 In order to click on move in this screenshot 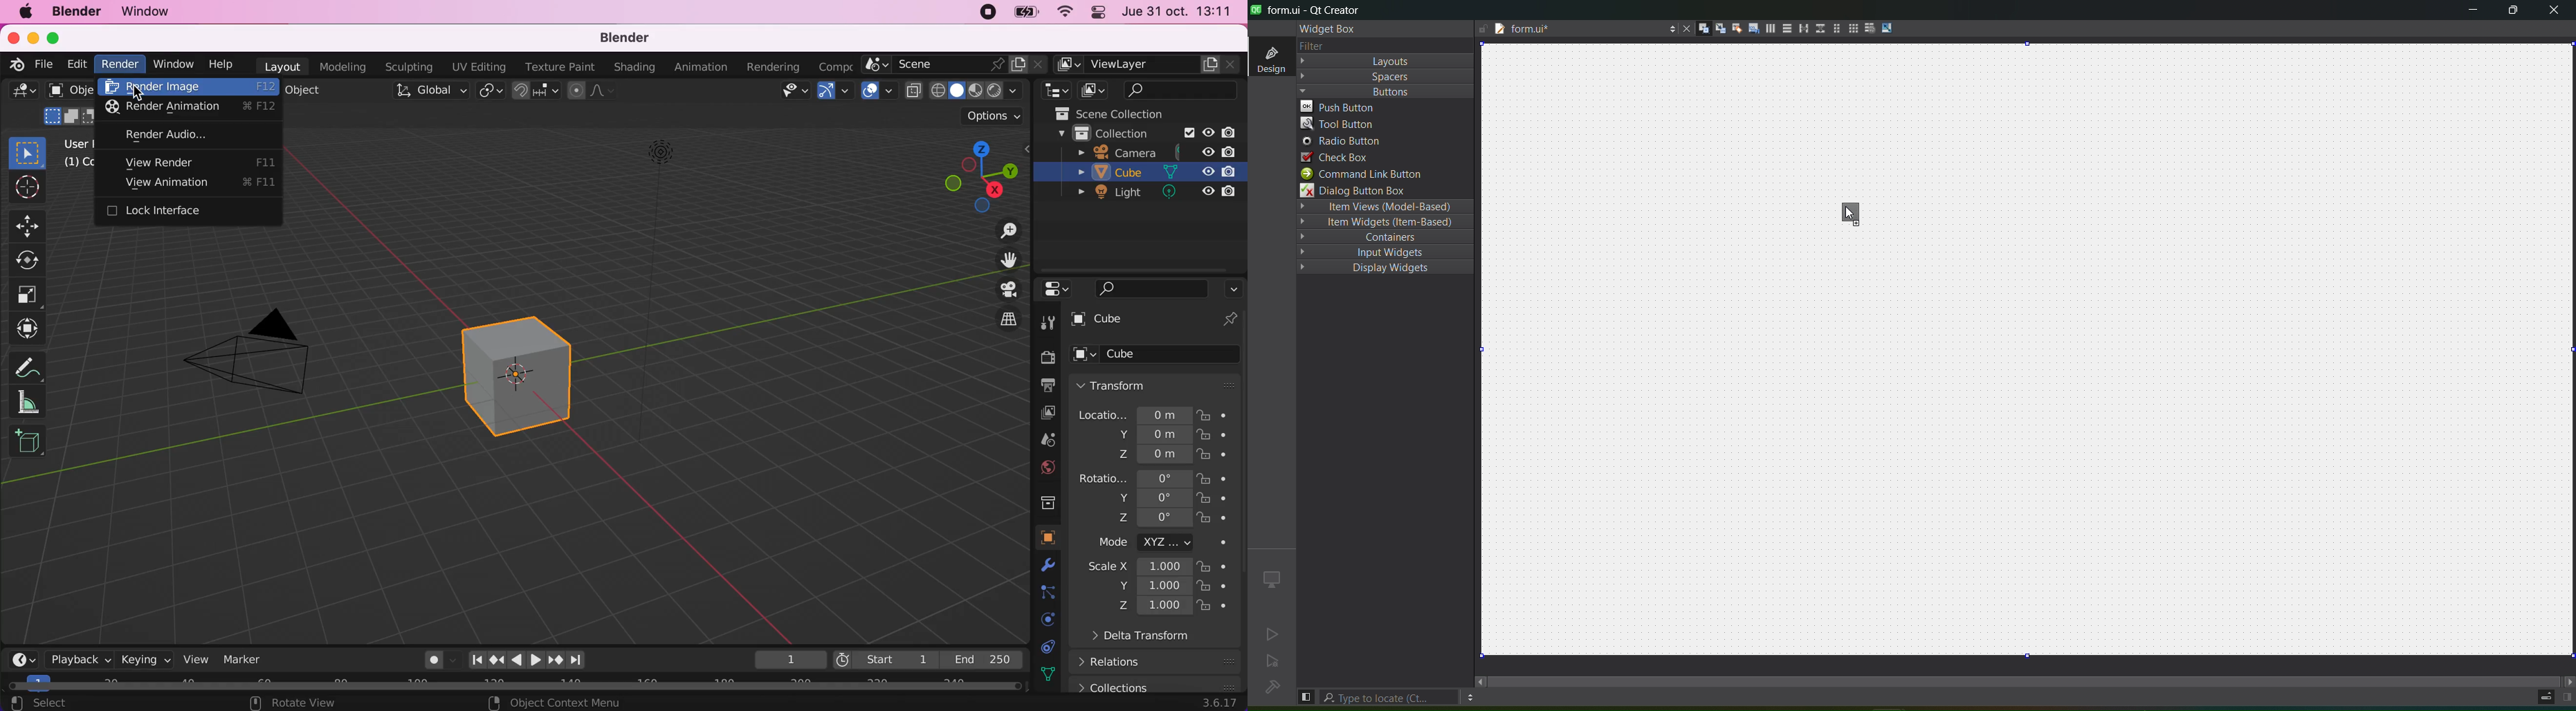, I will do `click(28, 226)`.